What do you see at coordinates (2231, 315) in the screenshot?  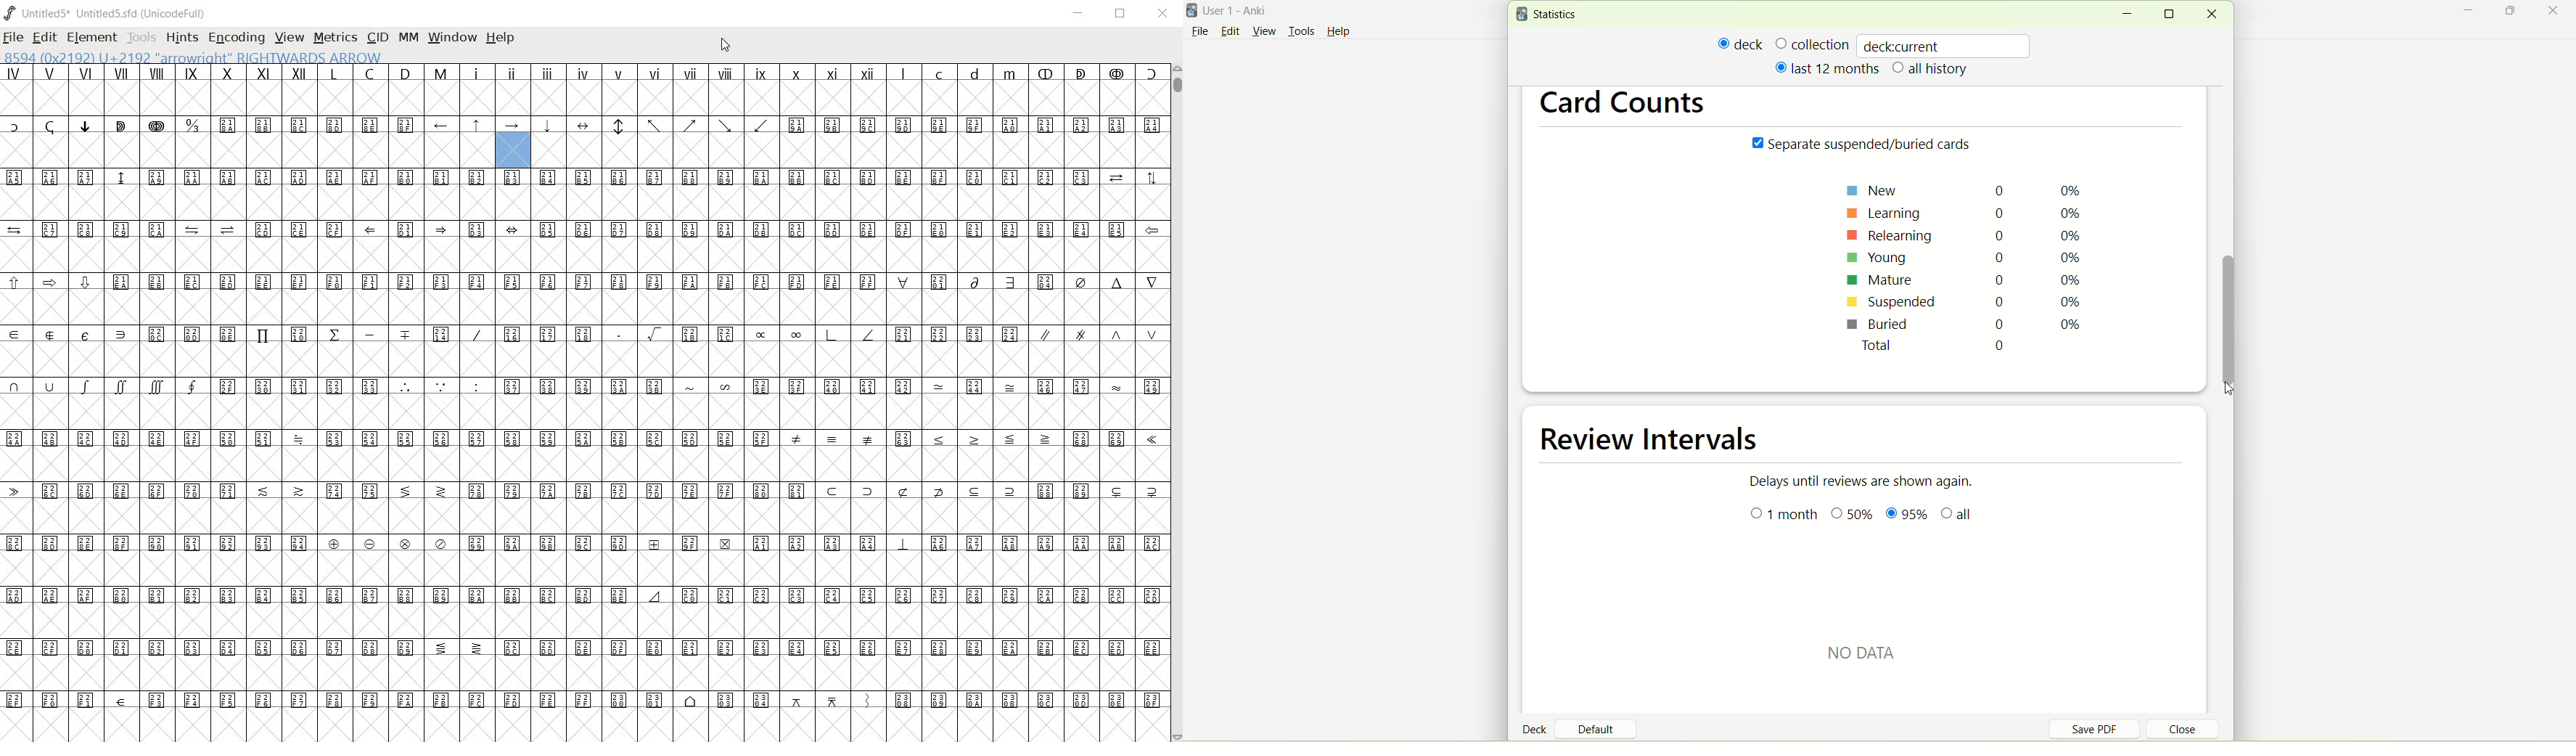 I see `vertical scroll bar` at bounding box center [2231, 315].